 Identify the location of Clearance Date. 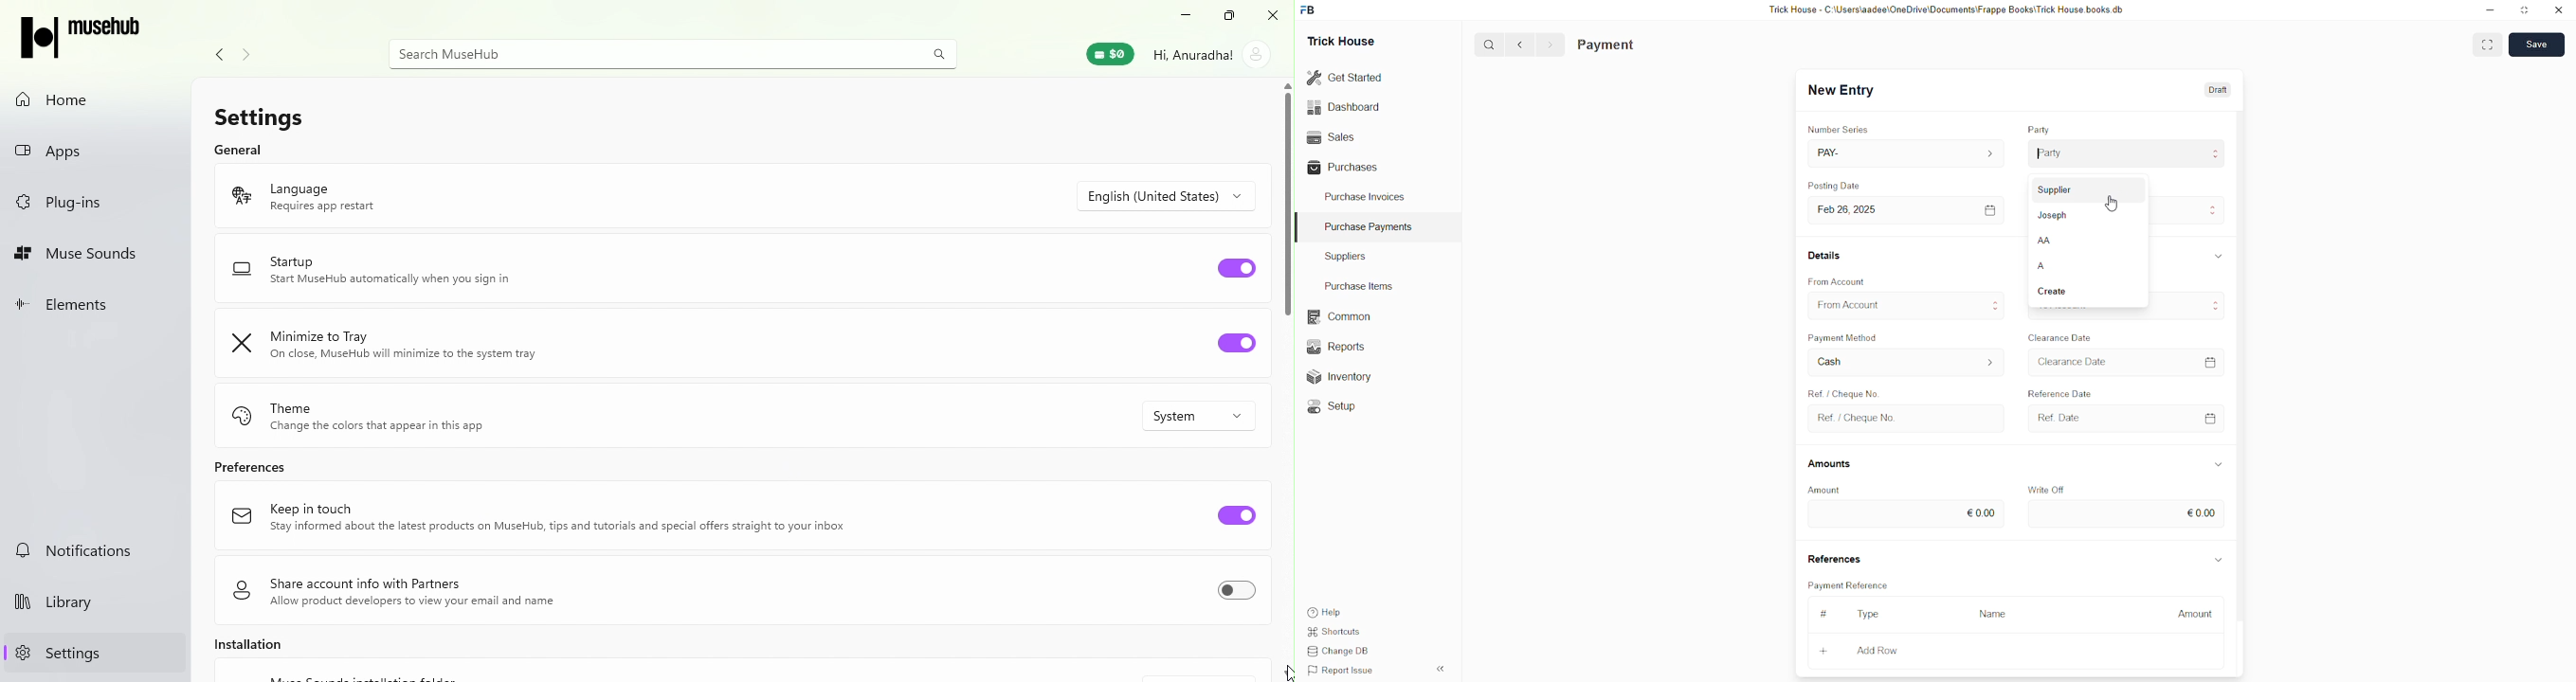
(2062, 336).